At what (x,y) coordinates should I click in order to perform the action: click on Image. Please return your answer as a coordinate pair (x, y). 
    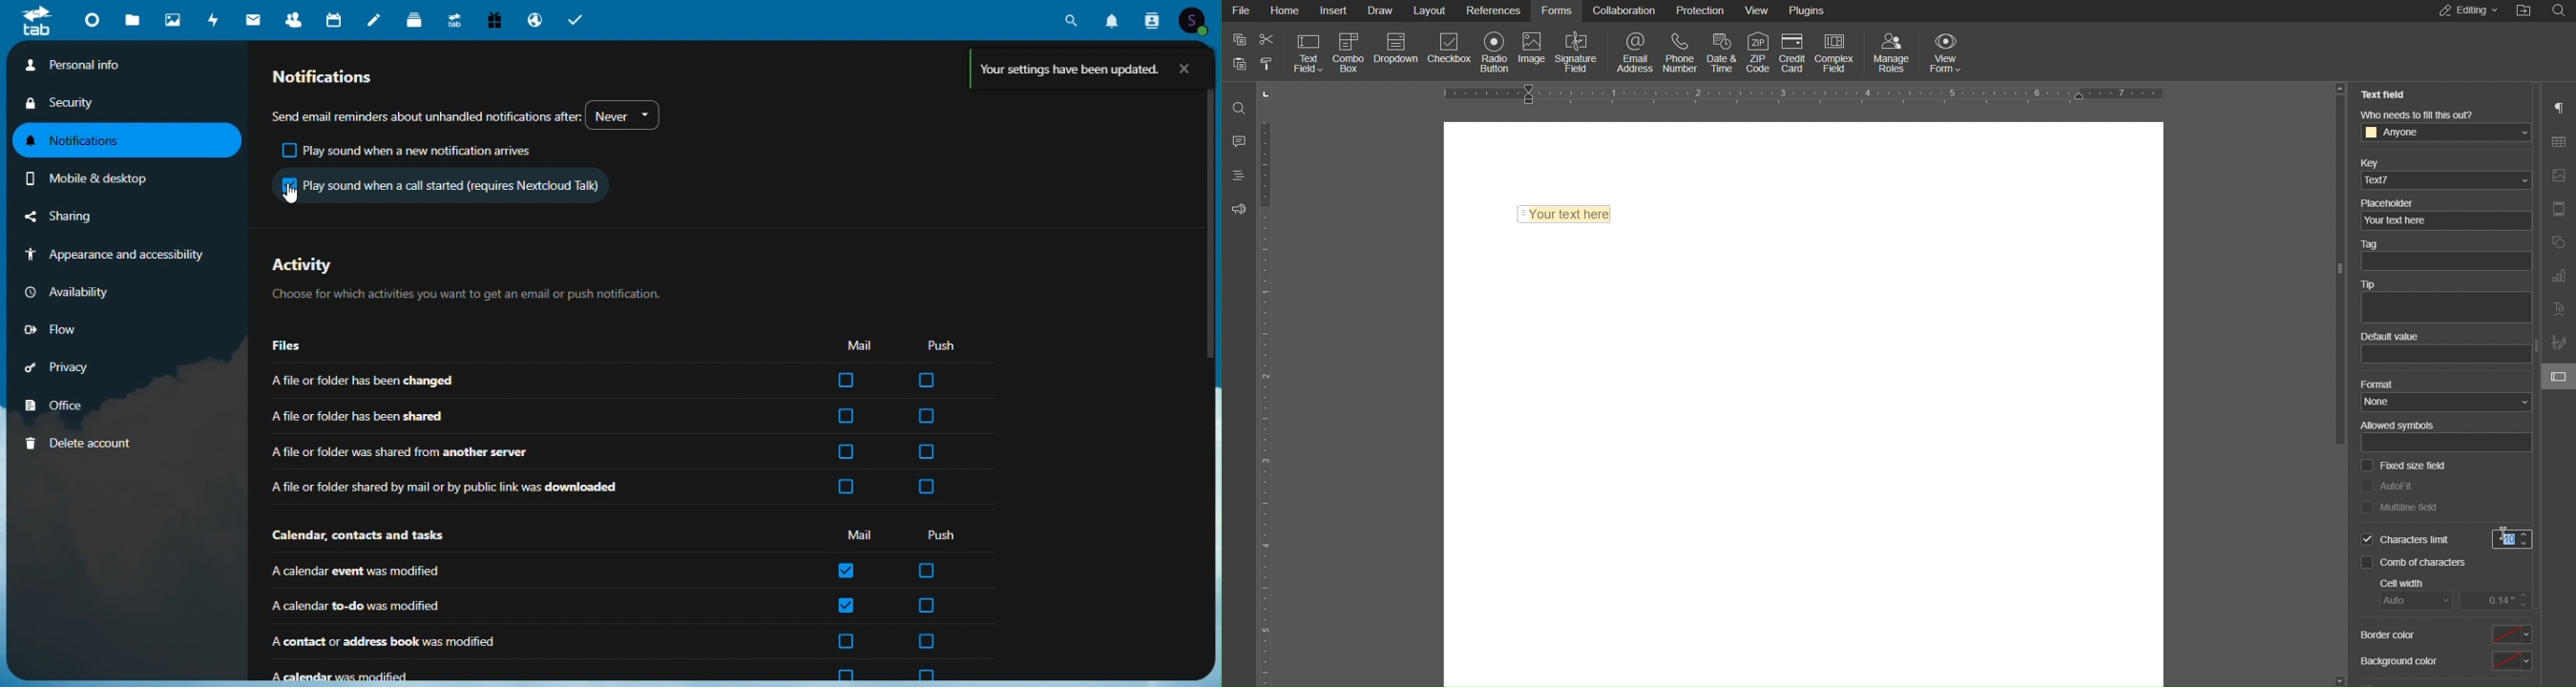
    Looking at the image, I should click on (1536, 51).